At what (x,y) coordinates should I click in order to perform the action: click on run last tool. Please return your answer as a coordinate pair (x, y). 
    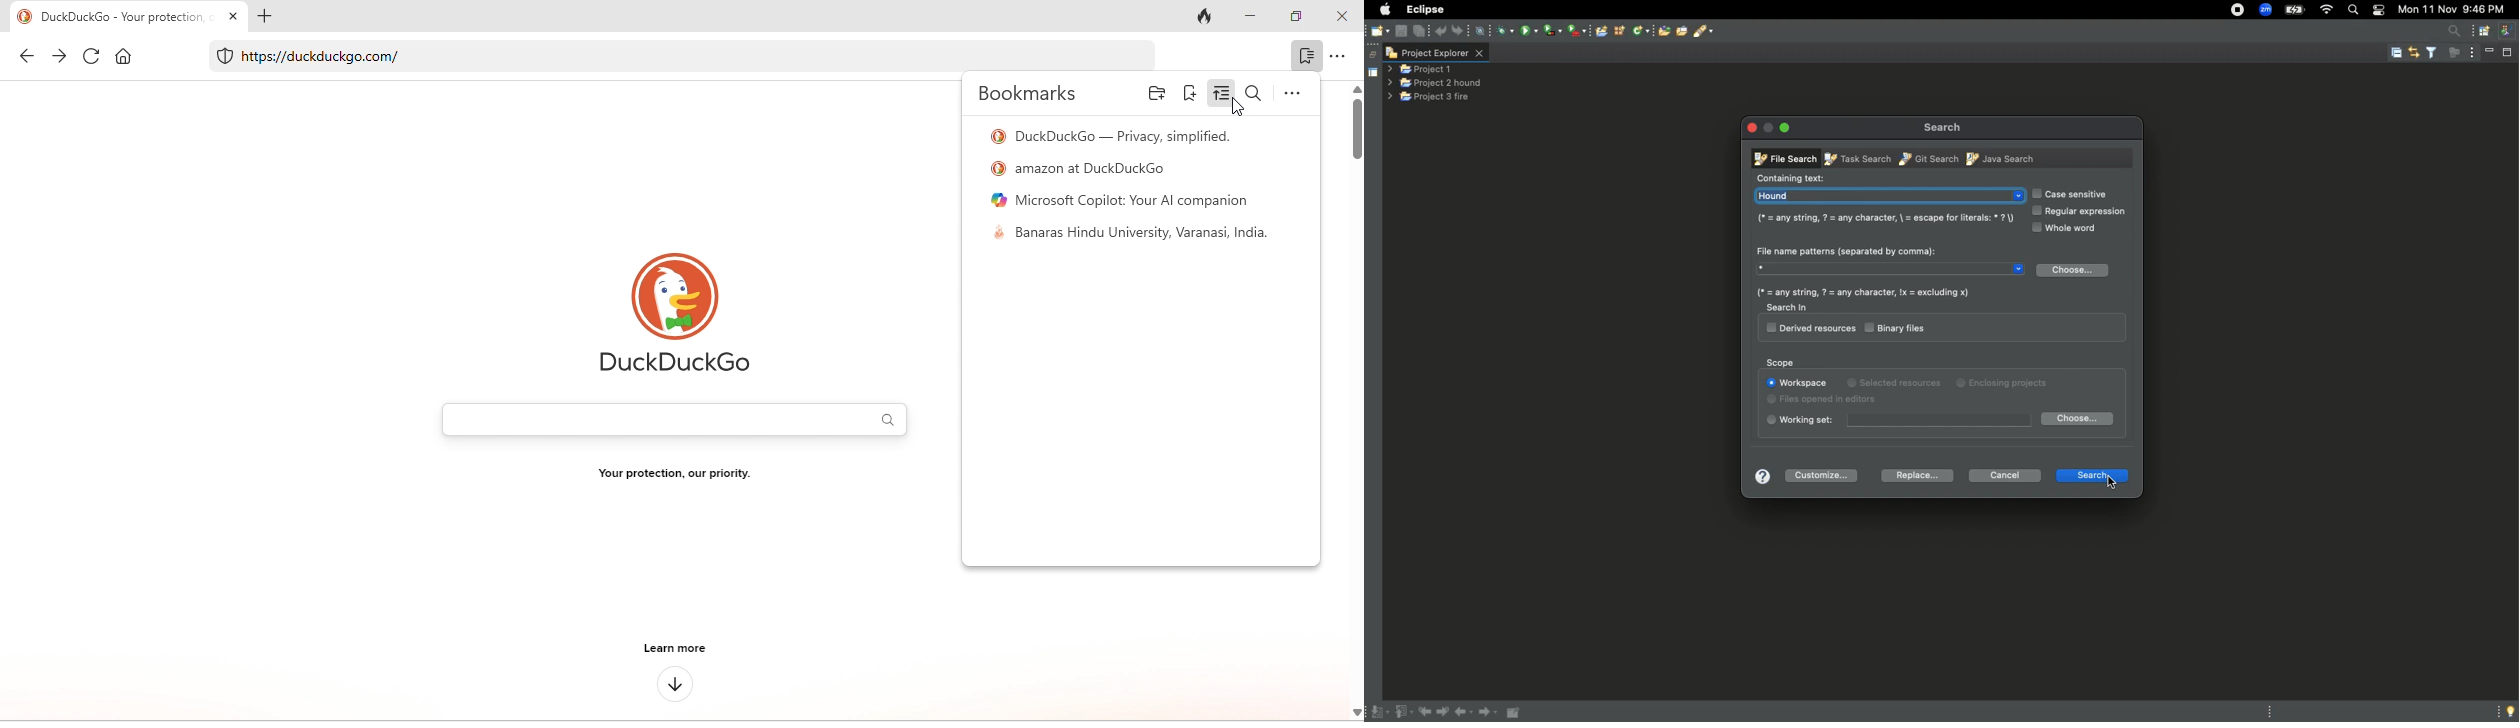
    Looking at the image, I should click on (1578, 30).